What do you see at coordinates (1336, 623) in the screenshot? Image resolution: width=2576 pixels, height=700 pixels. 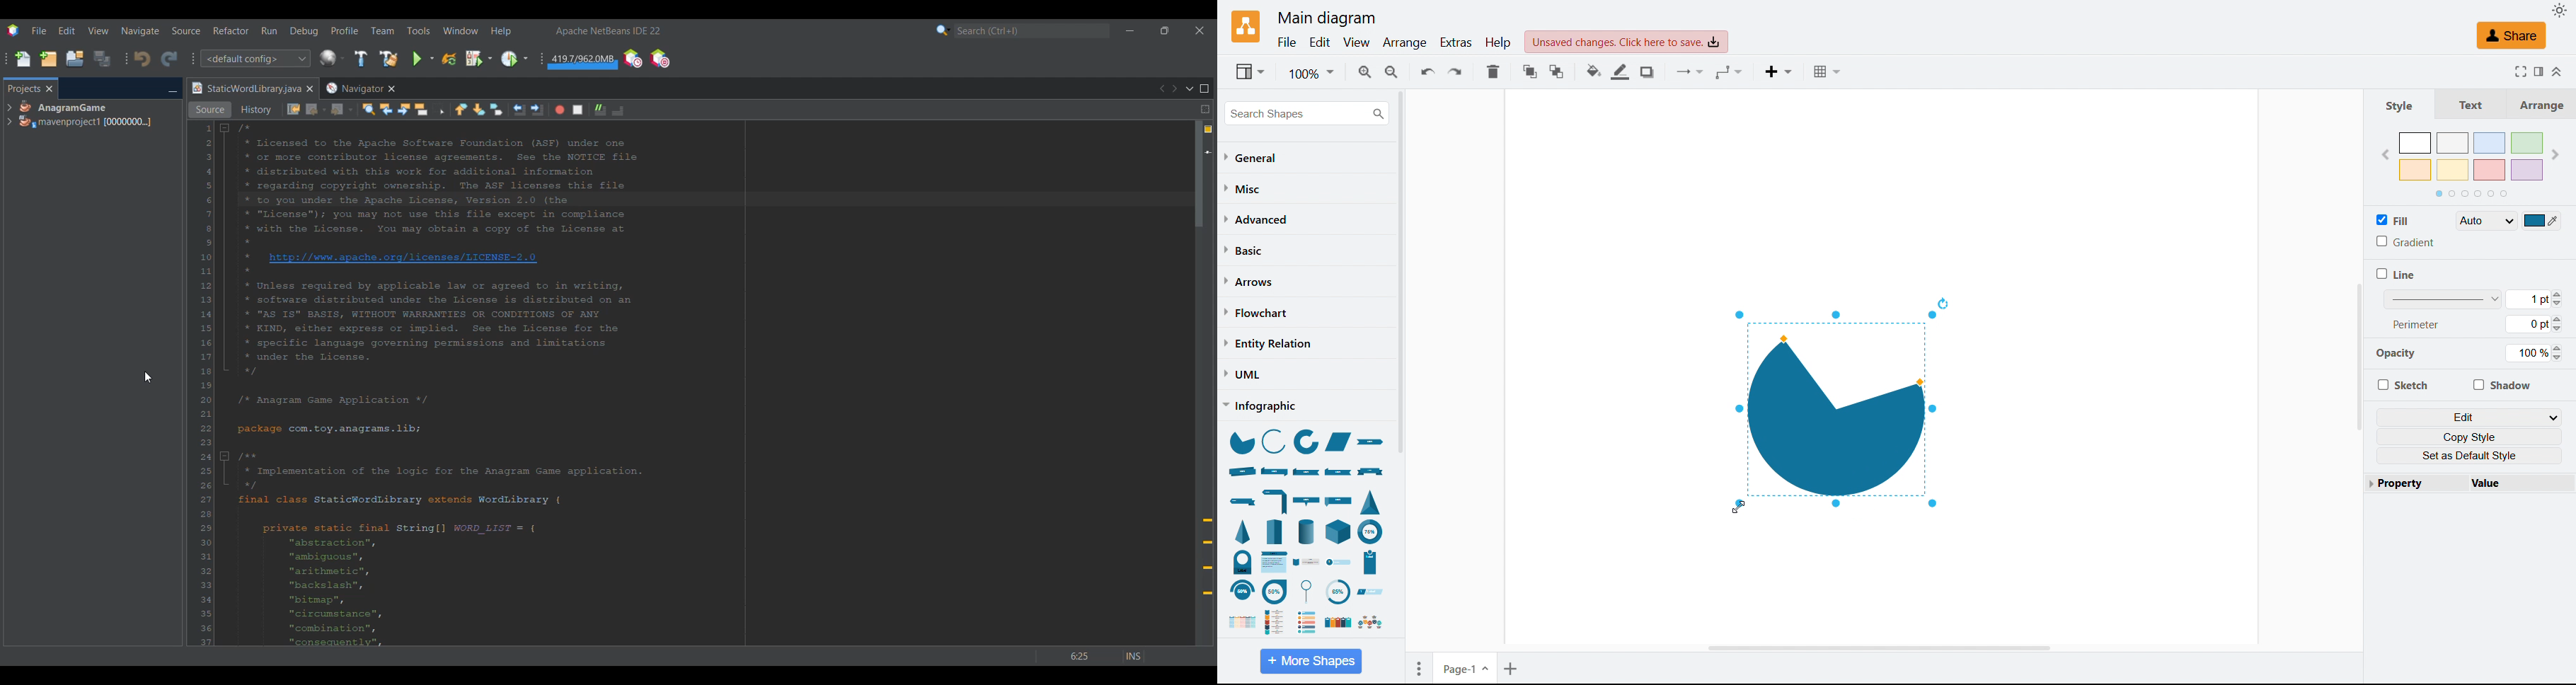 I see `list` at bounding box center [1336, 623].